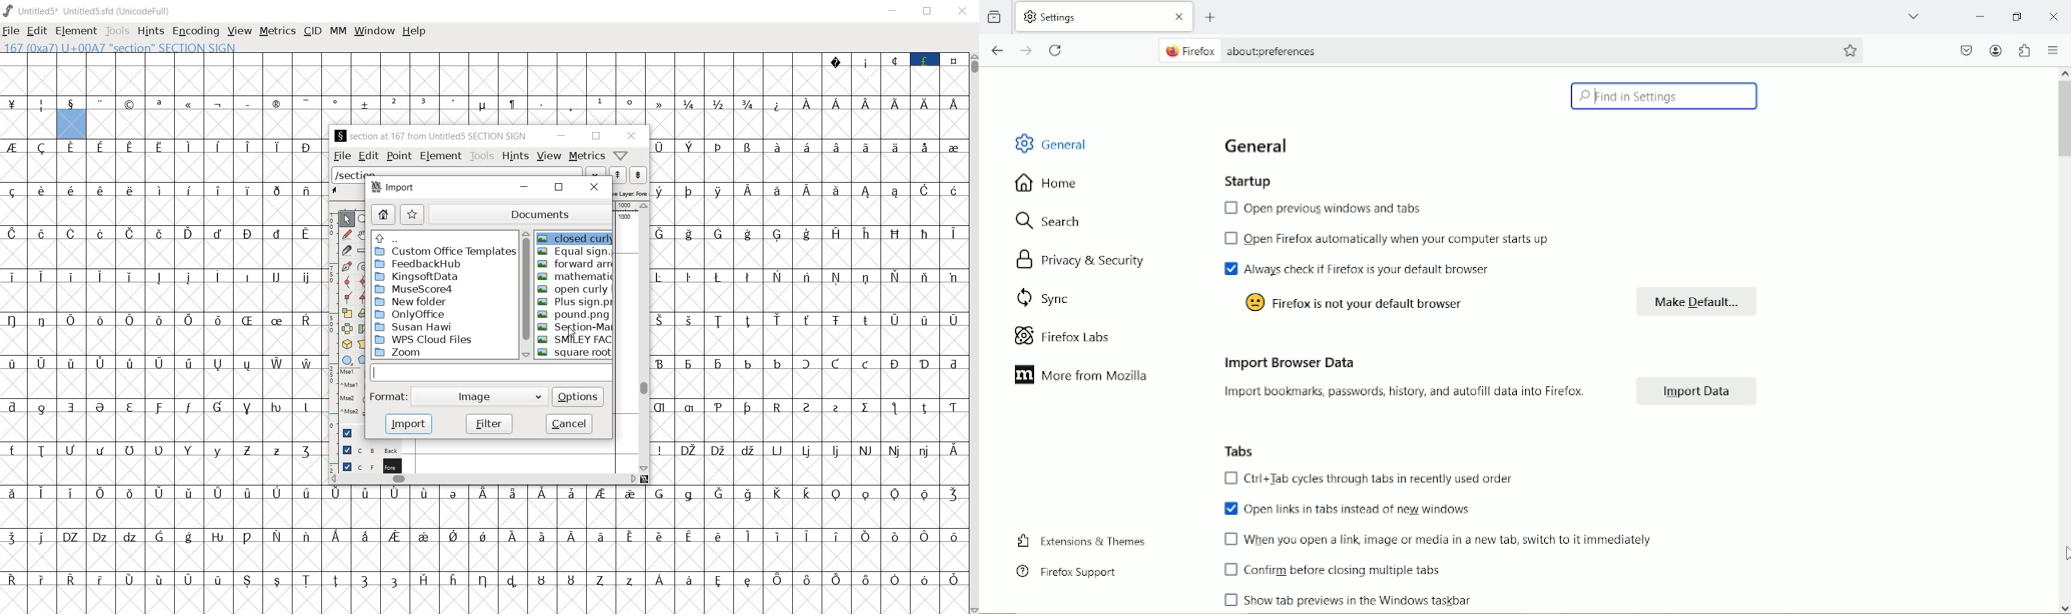 The width and height of the screenshot is (2072, 616). Describe the element at coordinates (347, 328) in the screenshot. I see `flip the selection` at that location.